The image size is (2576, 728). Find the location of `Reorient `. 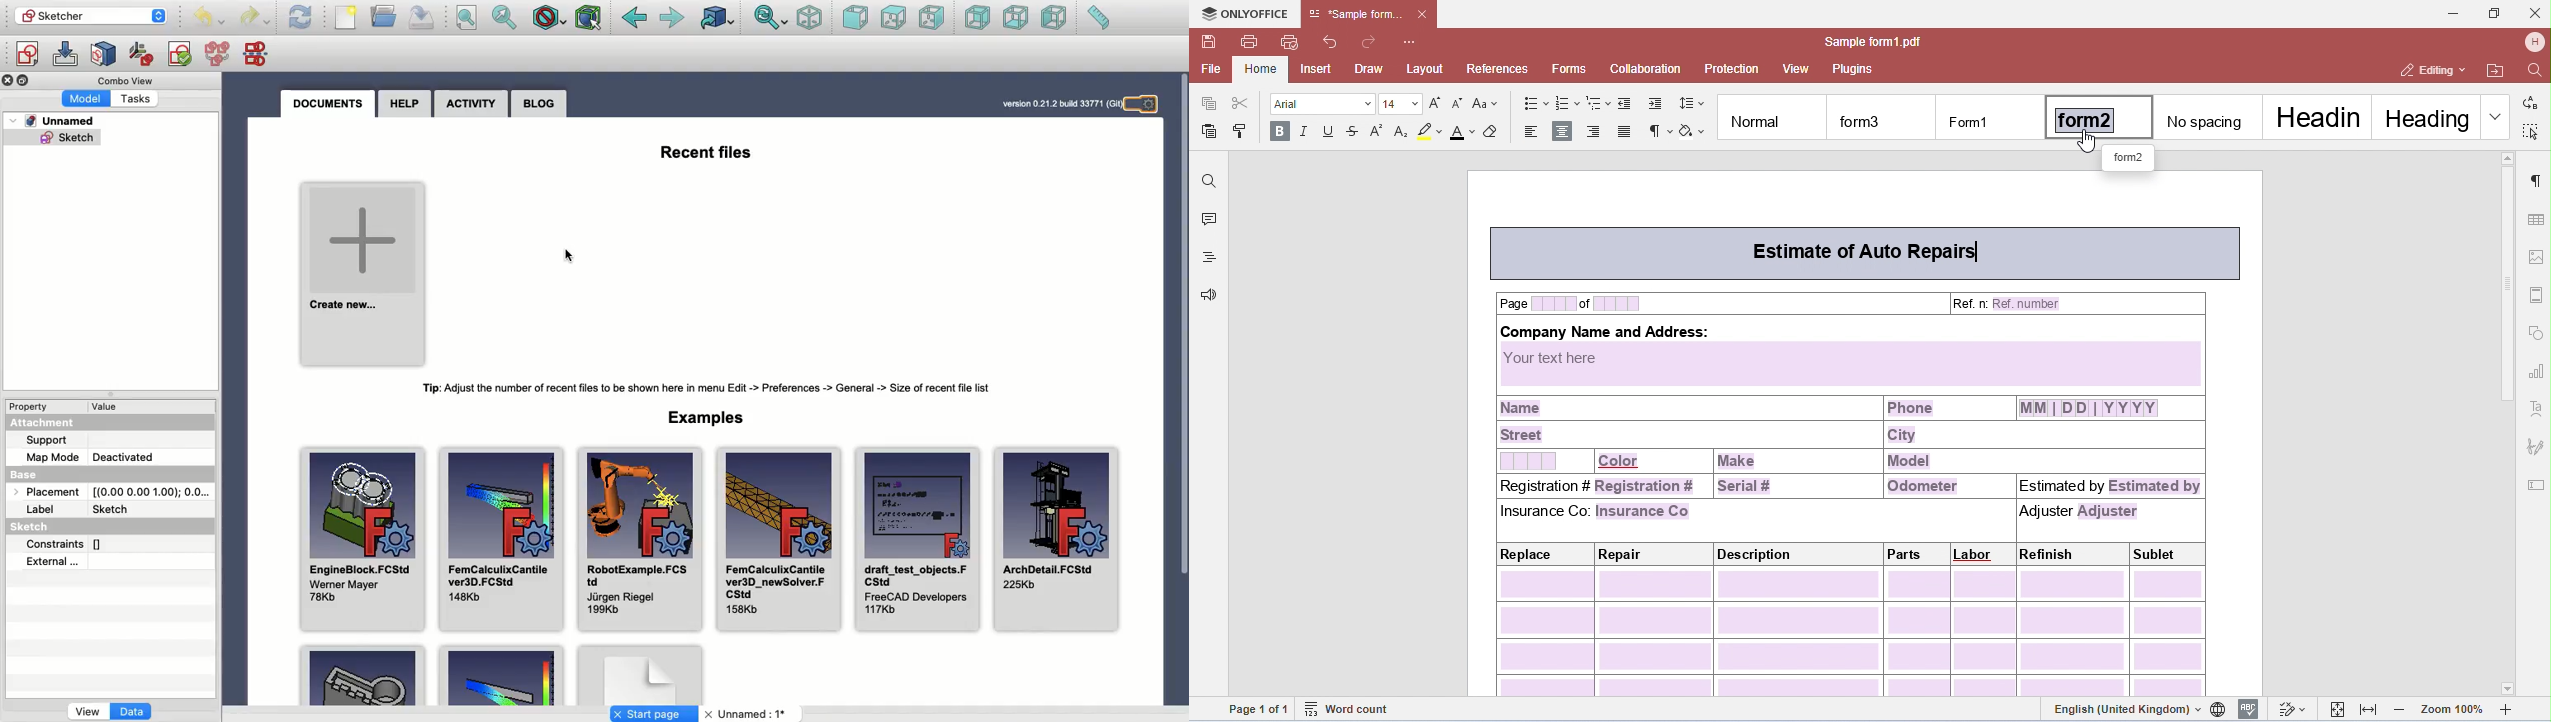

Reorient  is located at coordinates (141, 53).